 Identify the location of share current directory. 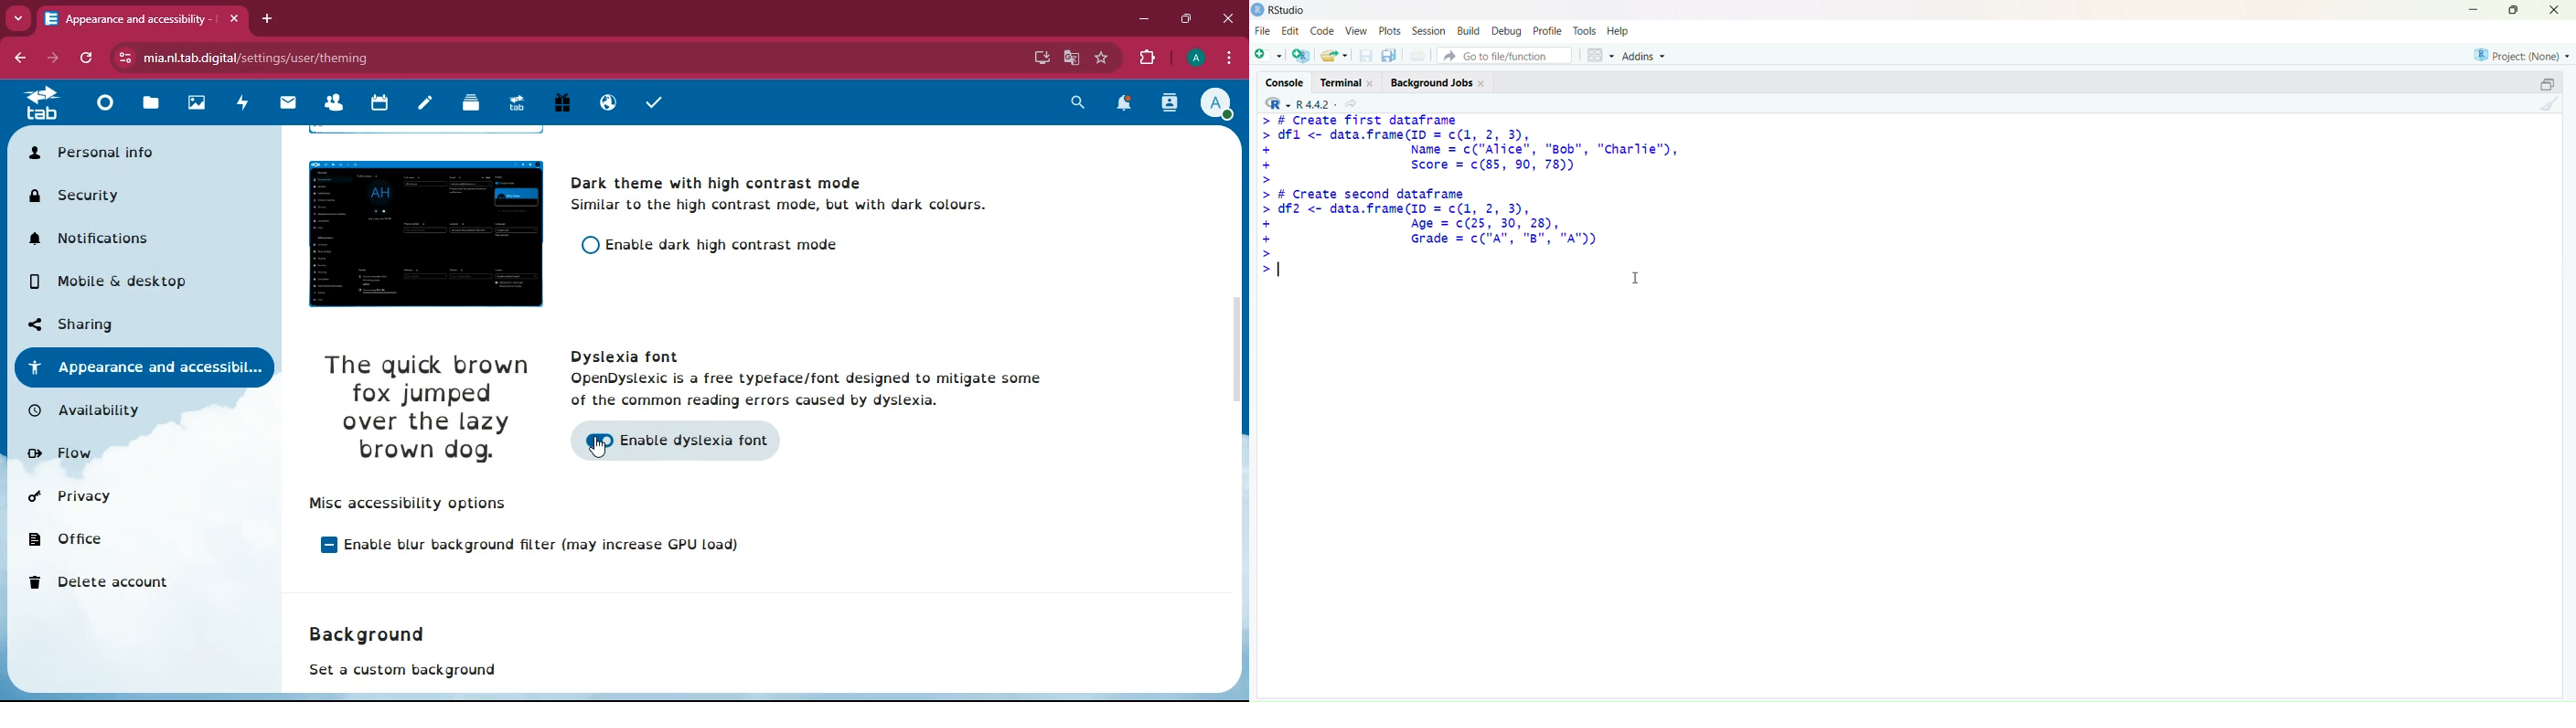
(1351, 104).